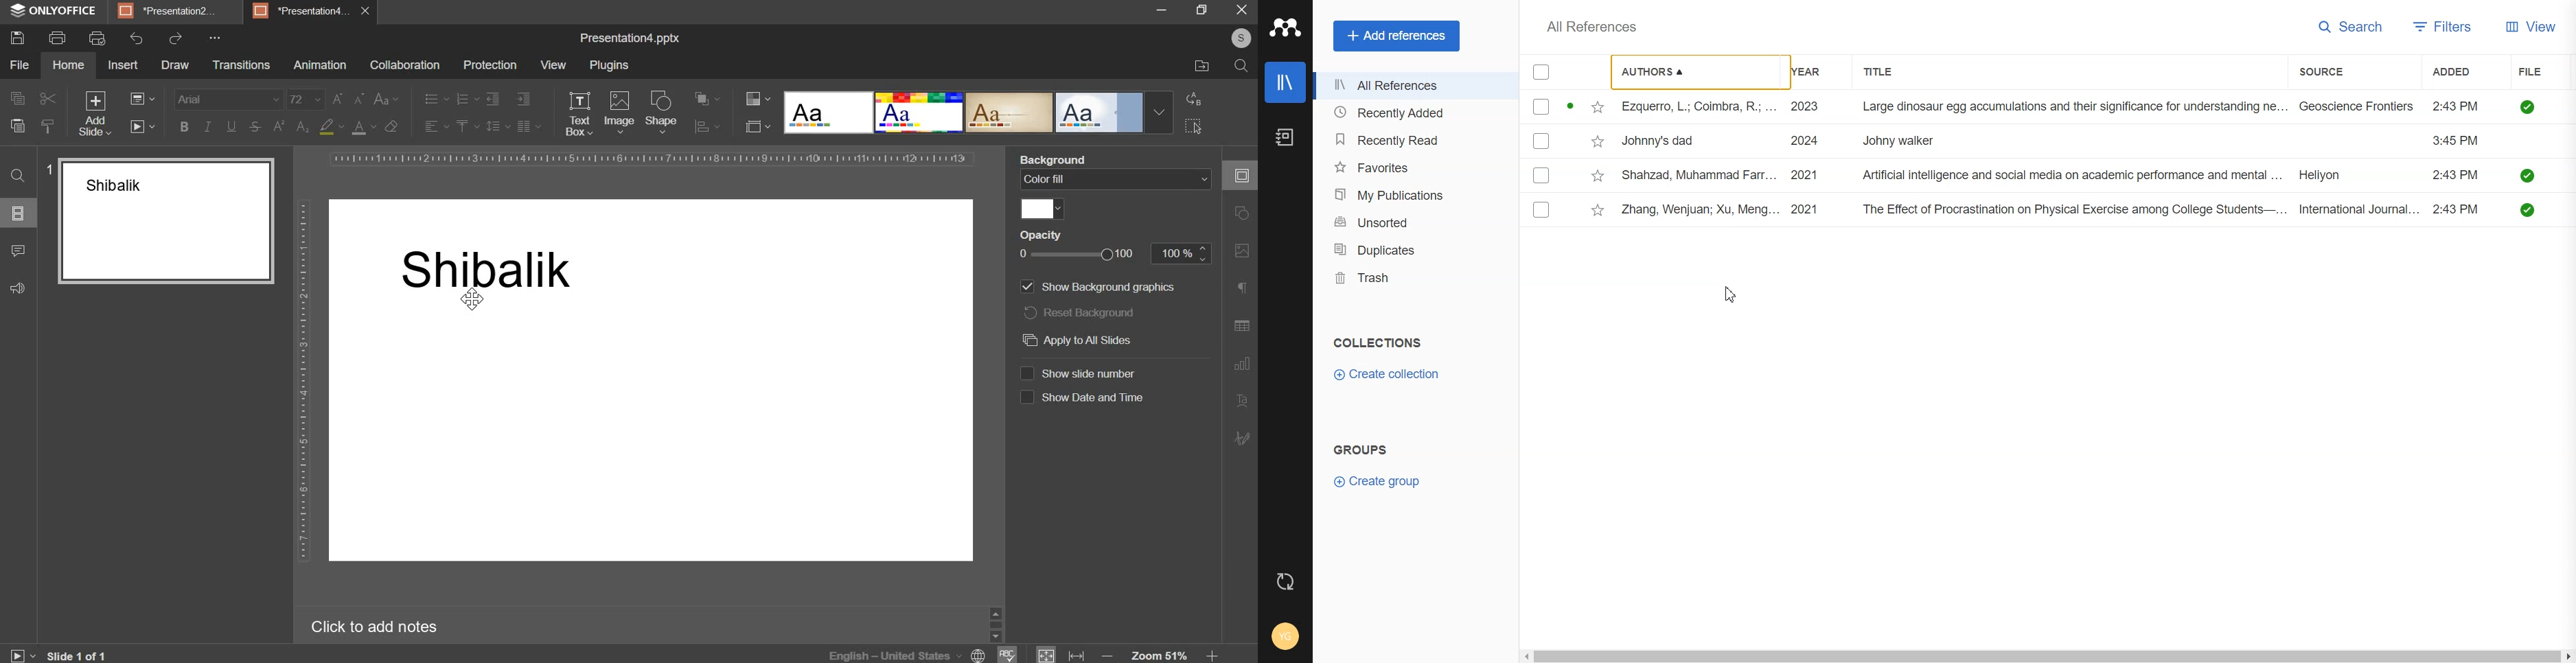 Image resolution: width=2576 pixels, height=672 pixels. What do you see at coordinates (1284, 637) in the screenshot?
I see `Account` at bounding box center [1284, 637].